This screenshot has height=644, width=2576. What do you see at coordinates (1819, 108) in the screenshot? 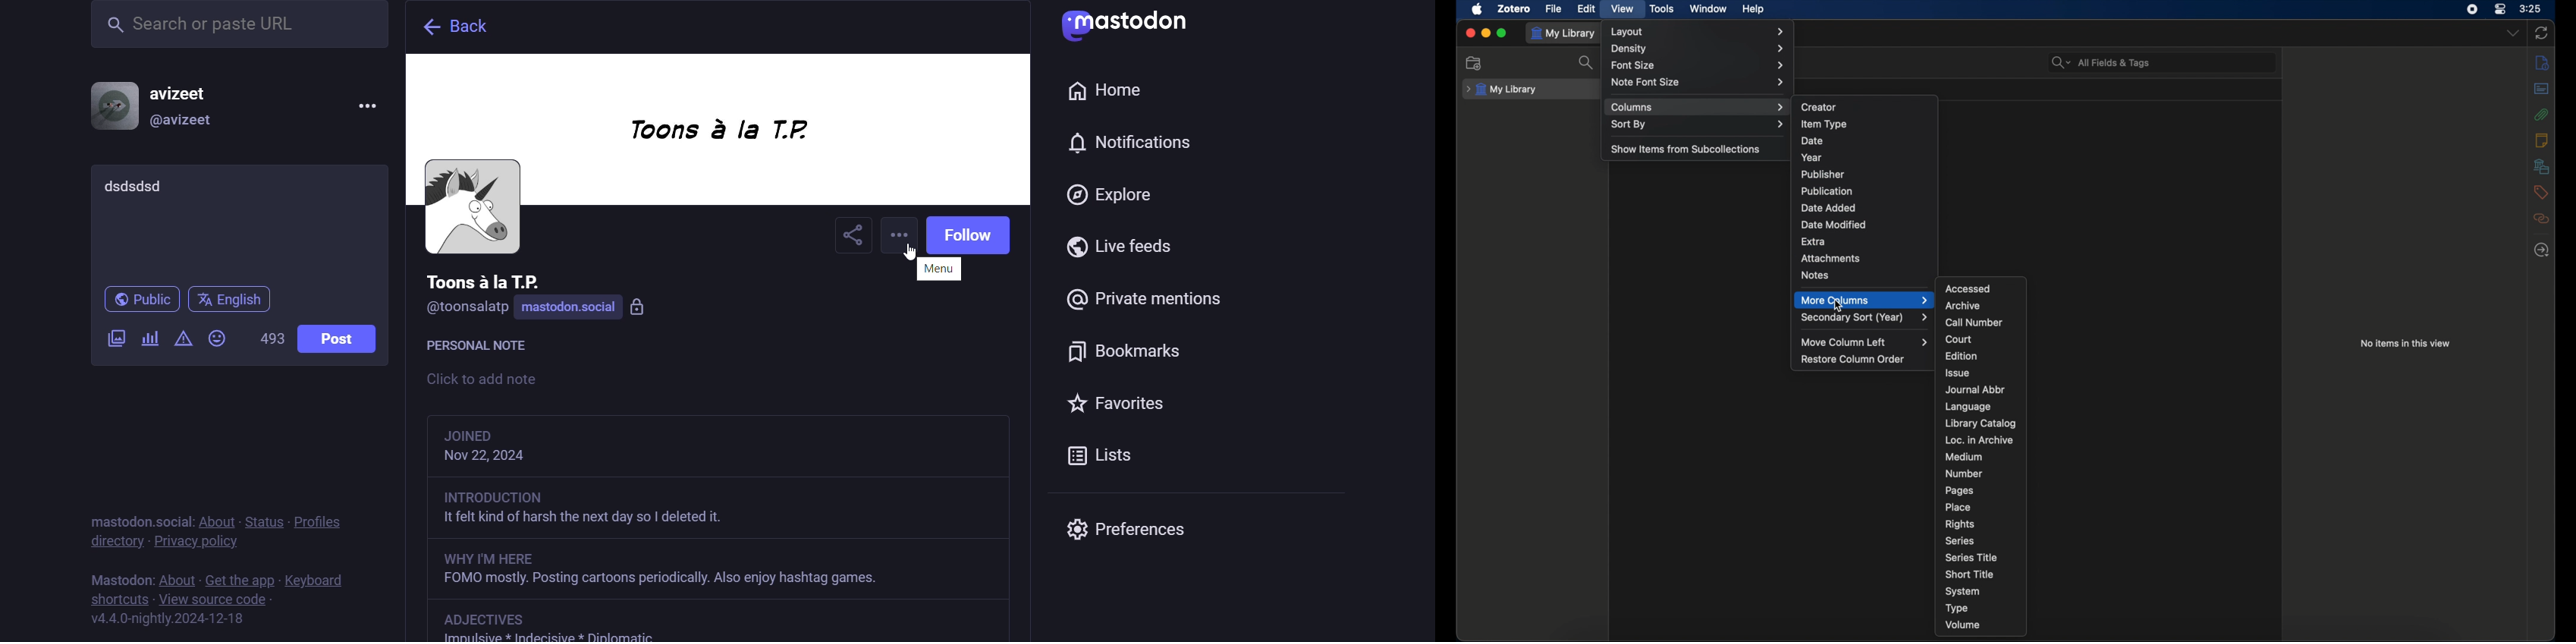
I see `creator` at bounding box center [1819, 108].